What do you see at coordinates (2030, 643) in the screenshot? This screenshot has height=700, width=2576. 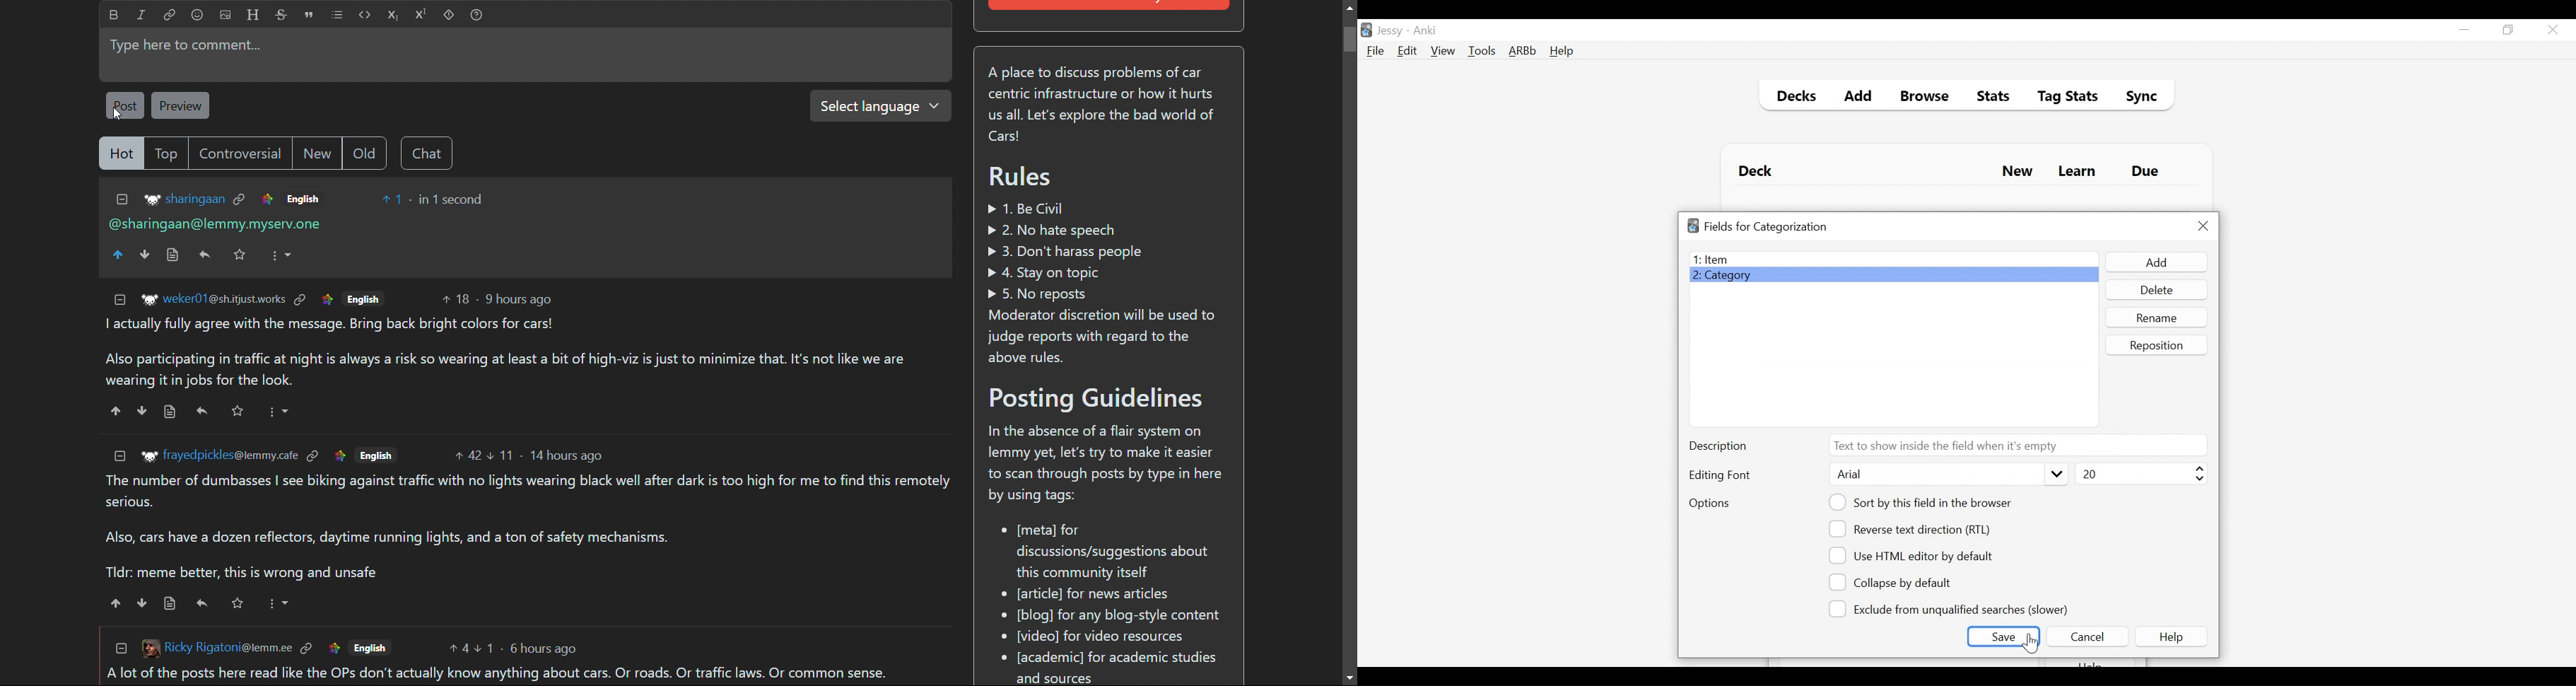 I see `Cursor` at bounding box center [2030, 643].